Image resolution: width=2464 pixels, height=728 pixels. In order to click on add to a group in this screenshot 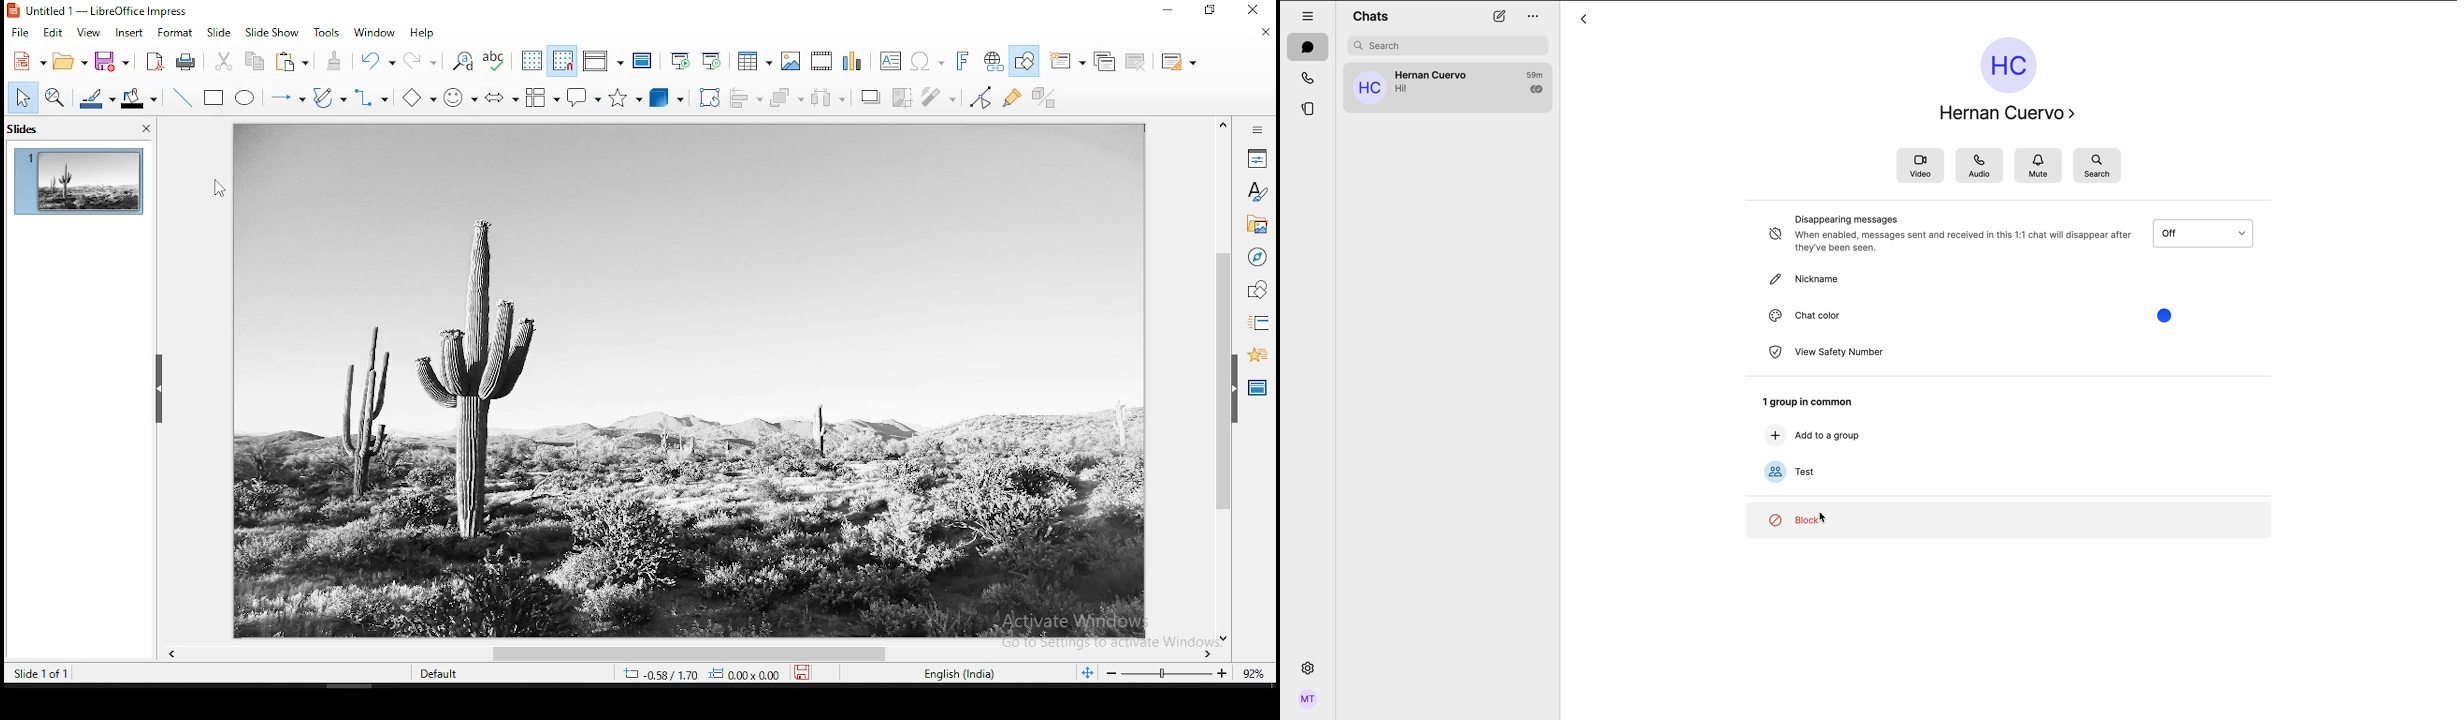, I will do `click(1812, 436)`.